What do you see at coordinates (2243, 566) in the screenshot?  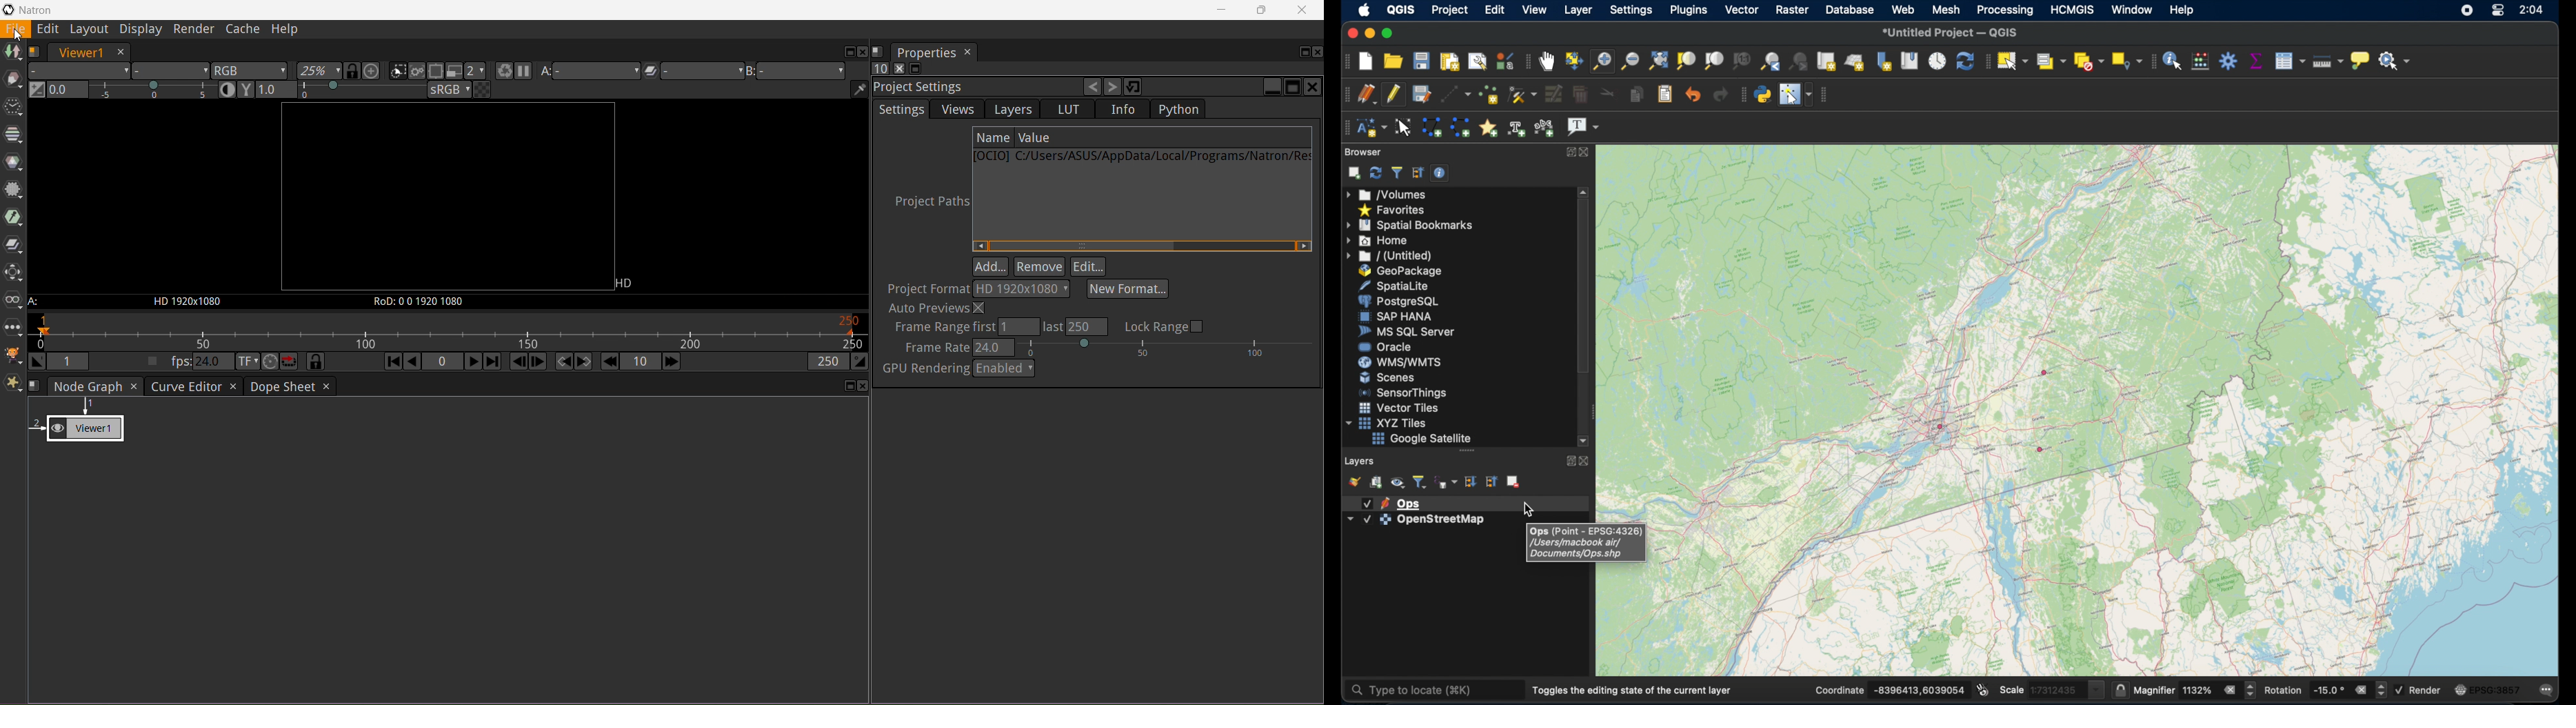 I see `open street map` at bounding box center [2243, 566].